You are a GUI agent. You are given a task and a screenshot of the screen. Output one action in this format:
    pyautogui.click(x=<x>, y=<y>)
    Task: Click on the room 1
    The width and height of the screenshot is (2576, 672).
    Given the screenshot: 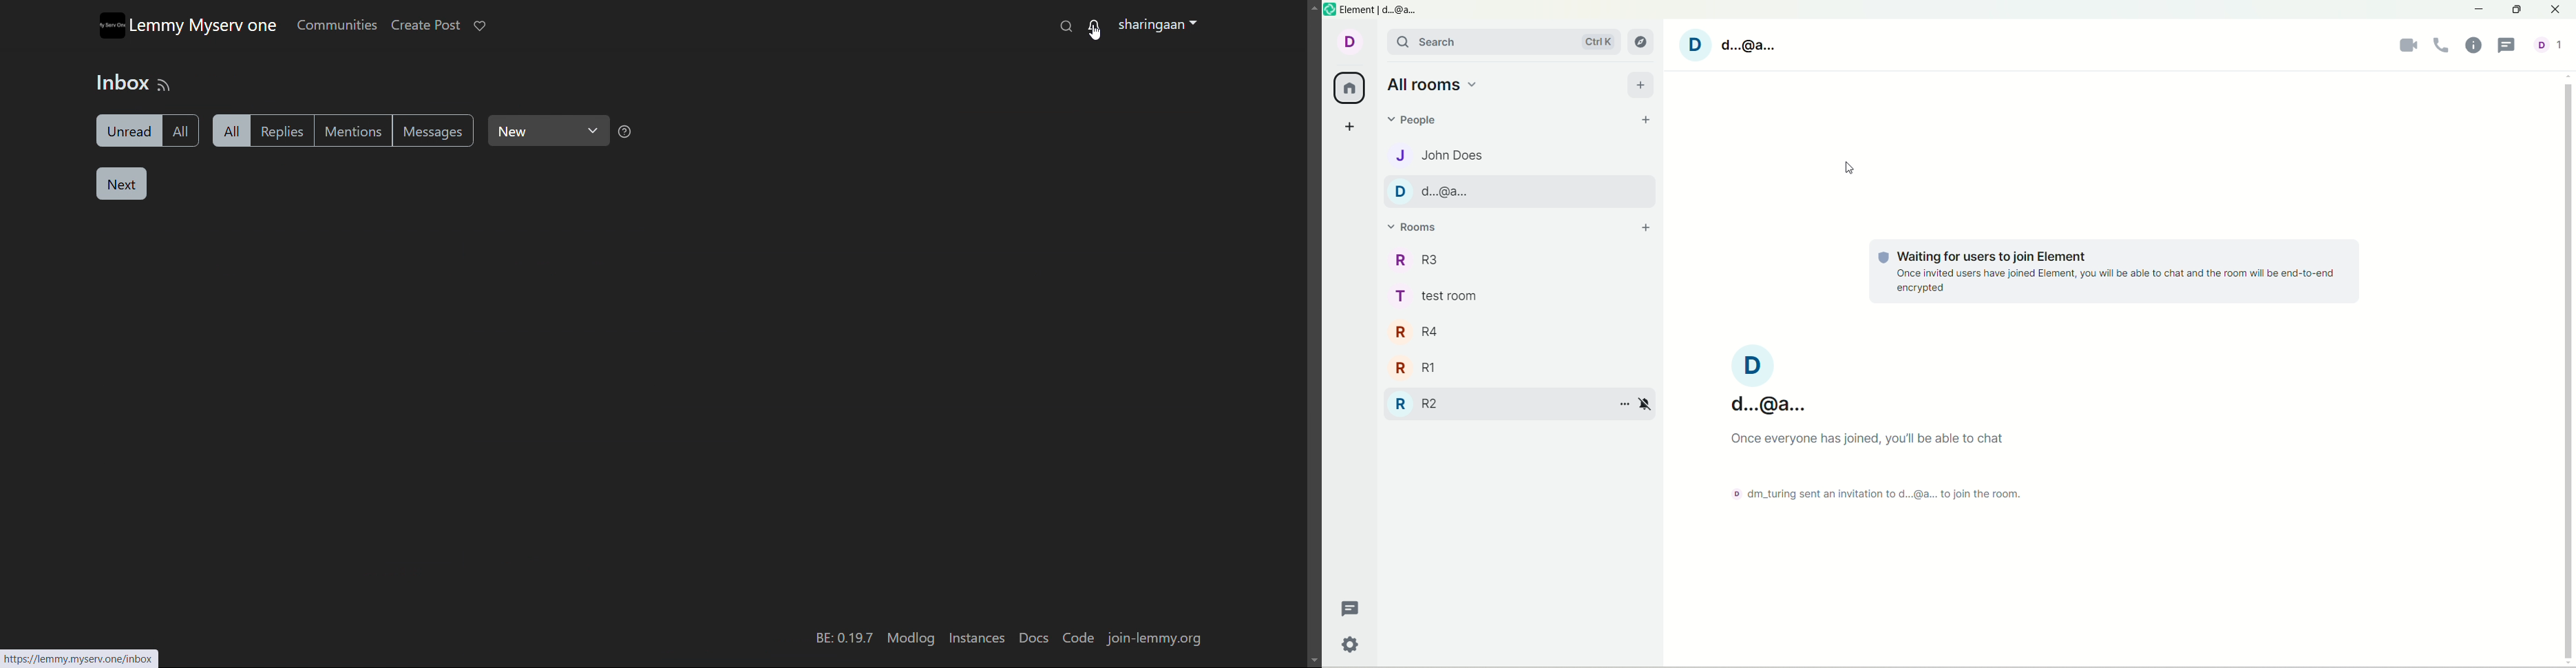 What is the action you would take?
    pyautogui.click(x=1438, y=403)
    